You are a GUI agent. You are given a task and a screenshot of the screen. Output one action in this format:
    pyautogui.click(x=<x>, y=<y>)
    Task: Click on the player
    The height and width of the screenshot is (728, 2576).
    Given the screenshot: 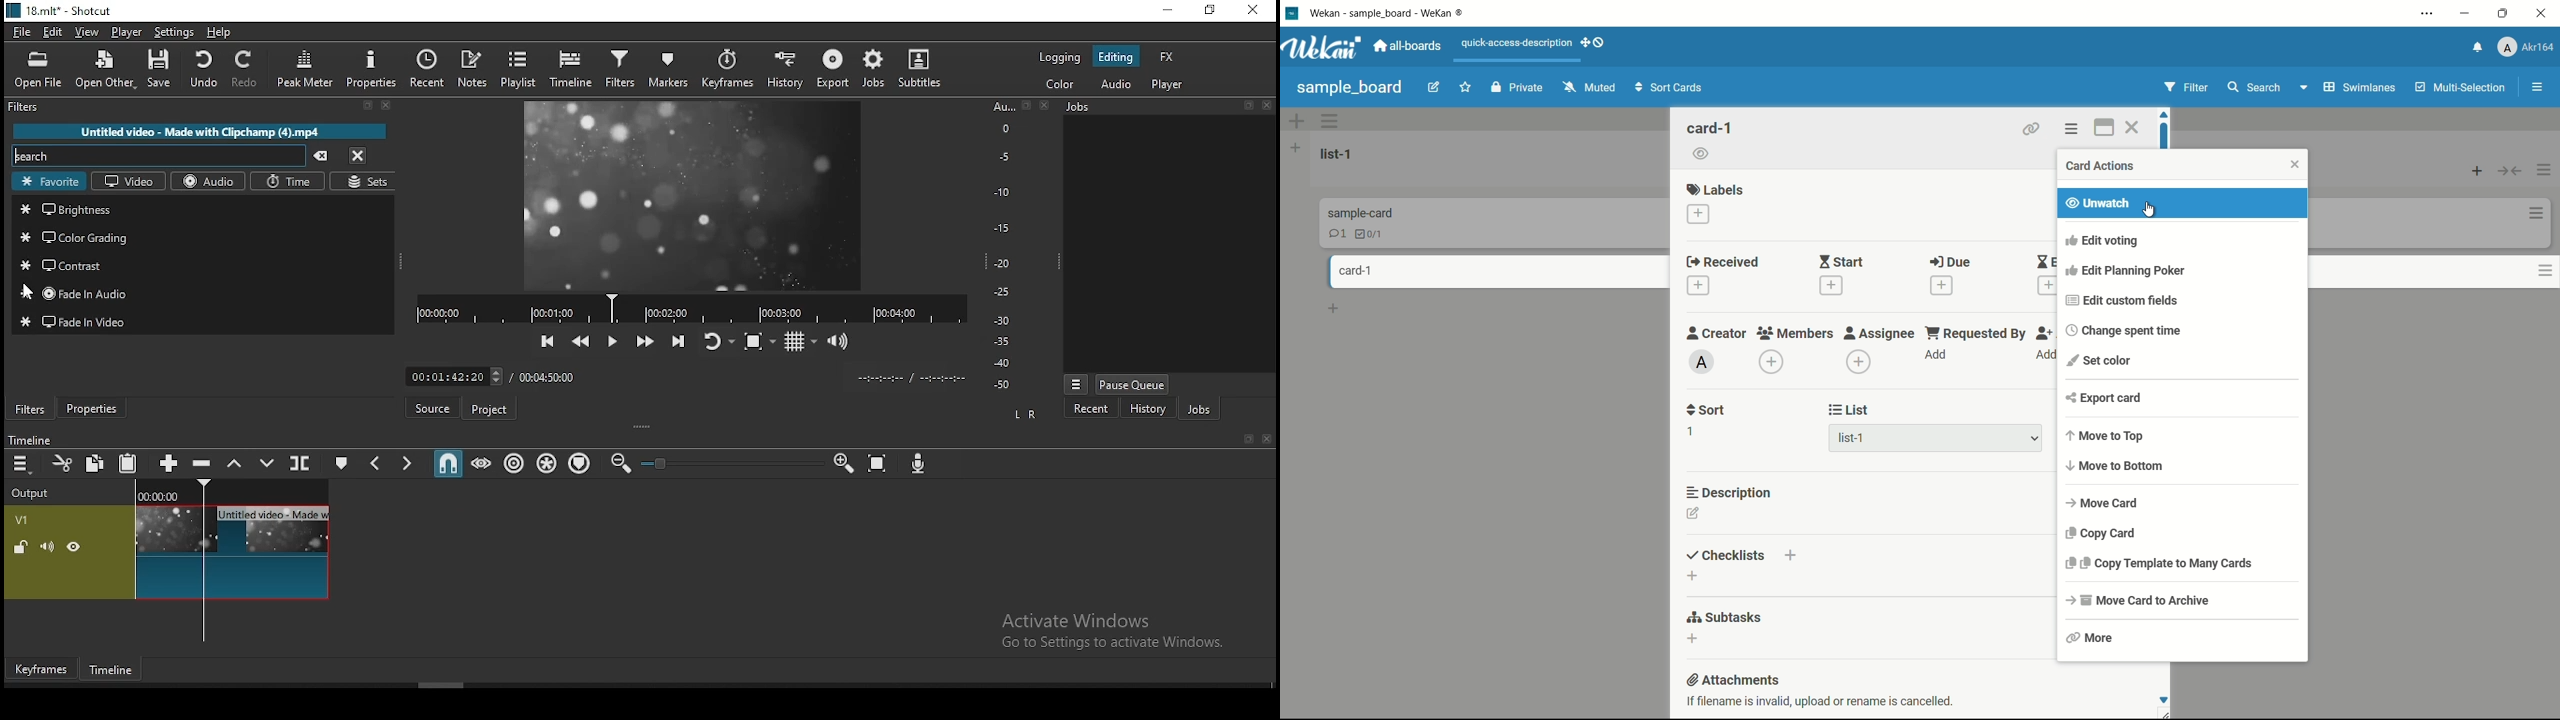 What is the action you would take?
    pyautogui.click(x=1168, y=84)
    